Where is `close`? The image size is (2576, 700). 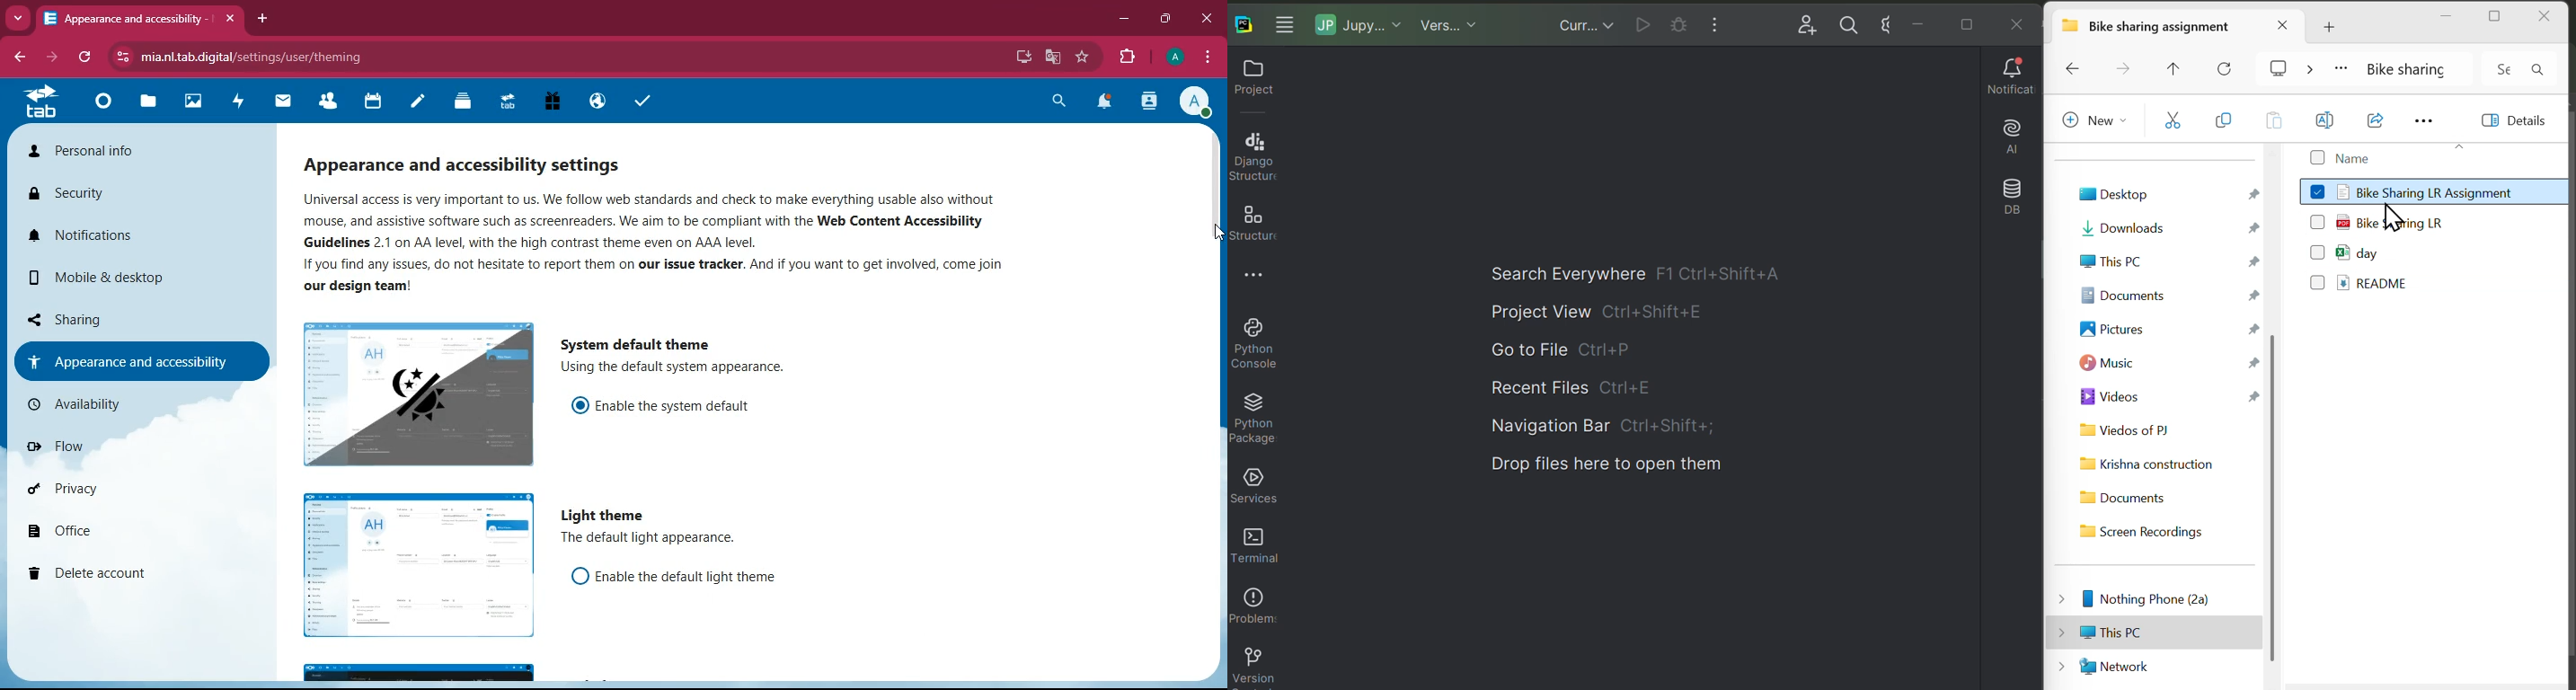 close is located at coordinates (2546, 18).